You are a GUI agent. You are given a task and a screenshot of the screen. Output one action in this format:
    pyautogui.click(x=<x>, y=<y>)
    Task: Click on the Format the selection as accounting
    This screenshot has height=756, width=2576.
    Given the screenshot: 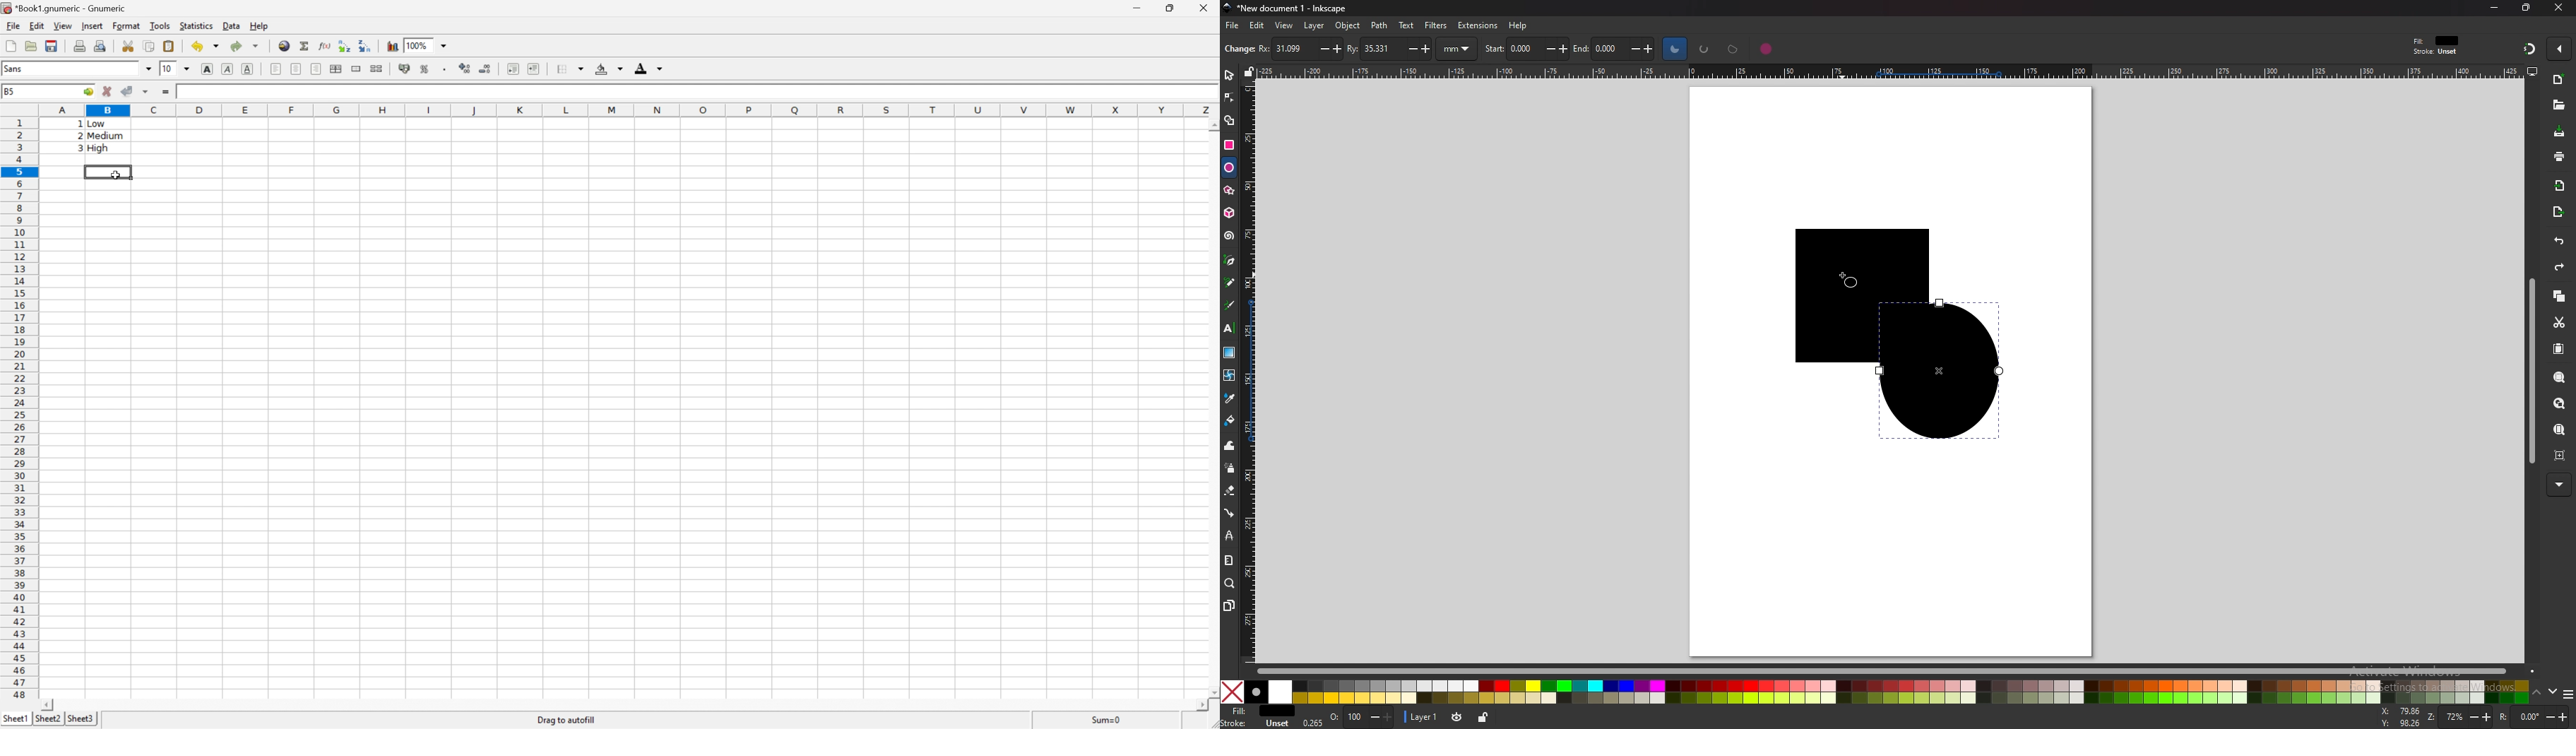 What is the action you would take?
    pyautogui.click(x=404, y=69)
    